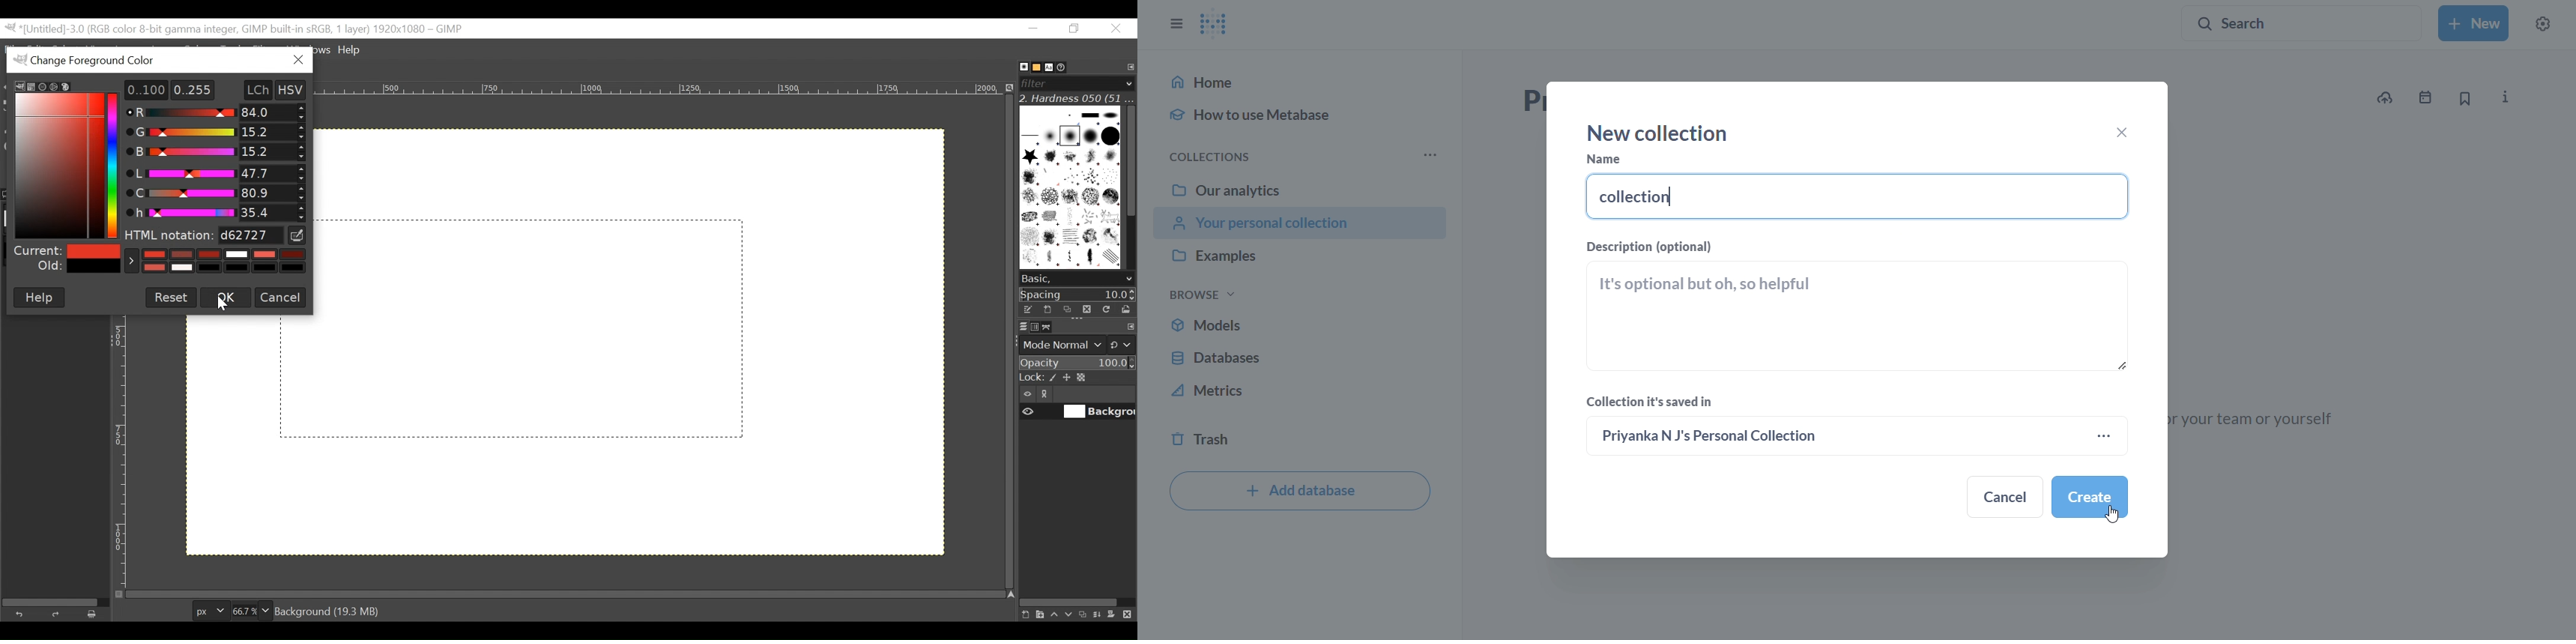  Describe the element at coordinates (351, 51) in the screenshot. I see `Help` at that location.